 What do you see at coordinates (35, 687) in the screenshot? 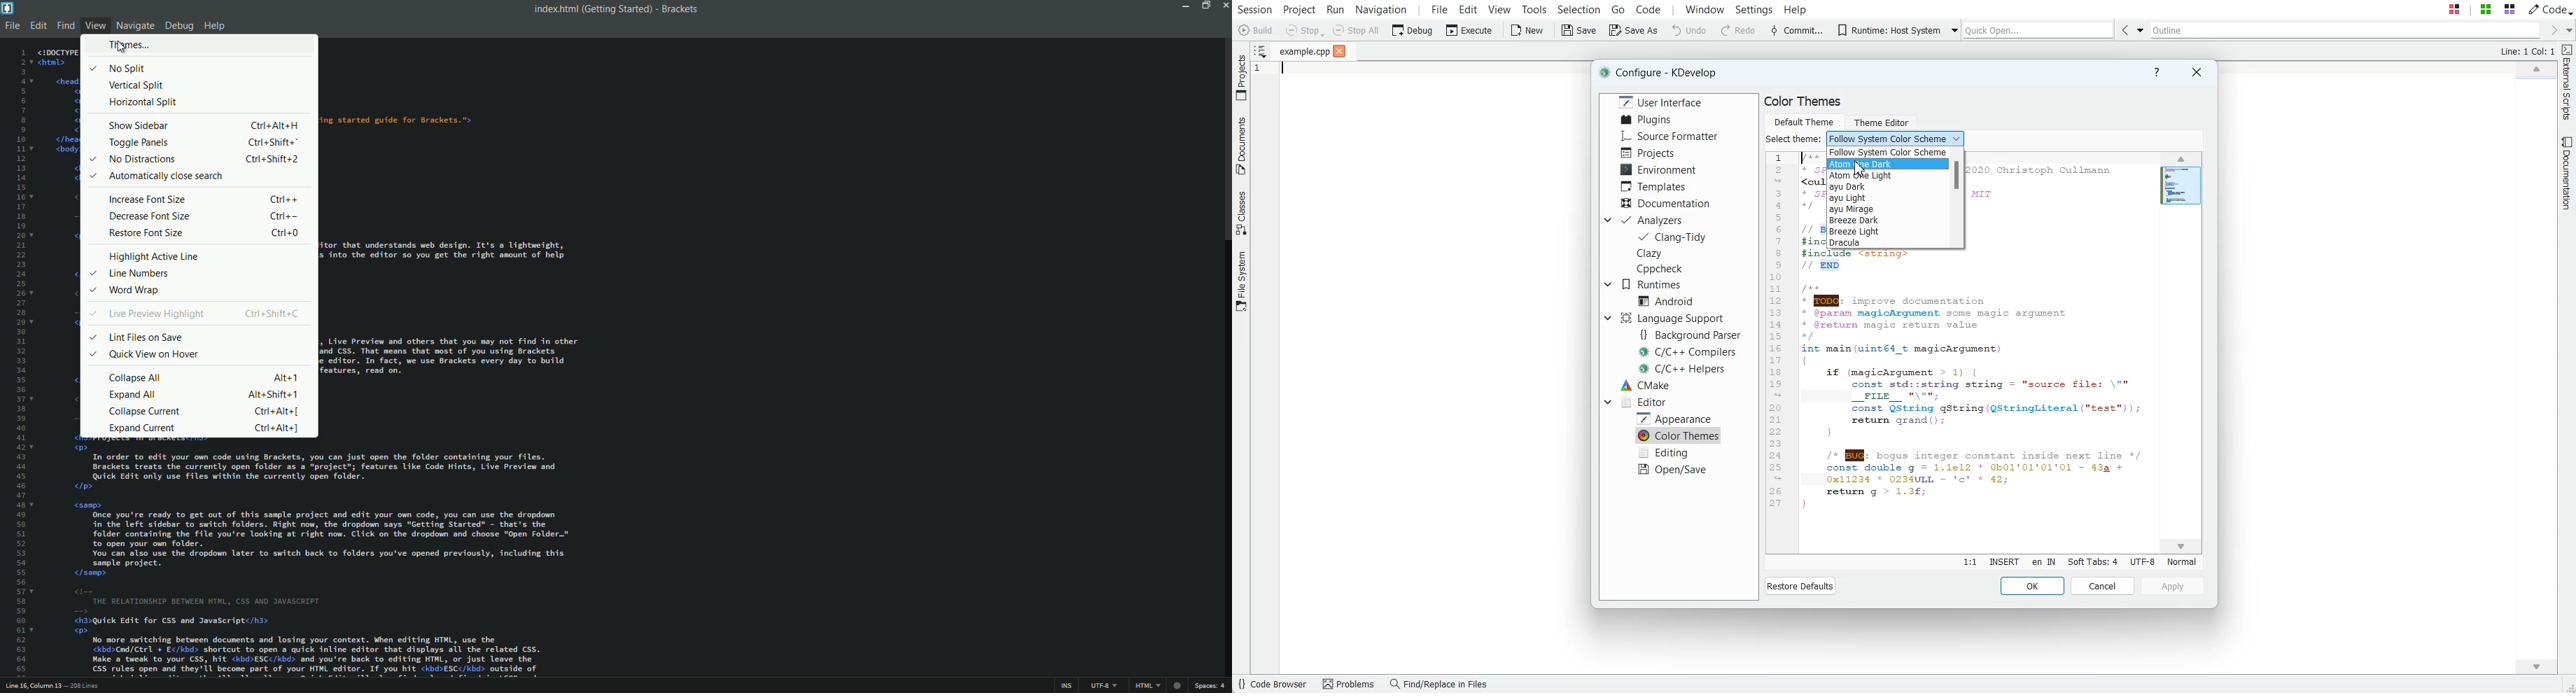
I see `cursor position` at bounding box center [35, 687].